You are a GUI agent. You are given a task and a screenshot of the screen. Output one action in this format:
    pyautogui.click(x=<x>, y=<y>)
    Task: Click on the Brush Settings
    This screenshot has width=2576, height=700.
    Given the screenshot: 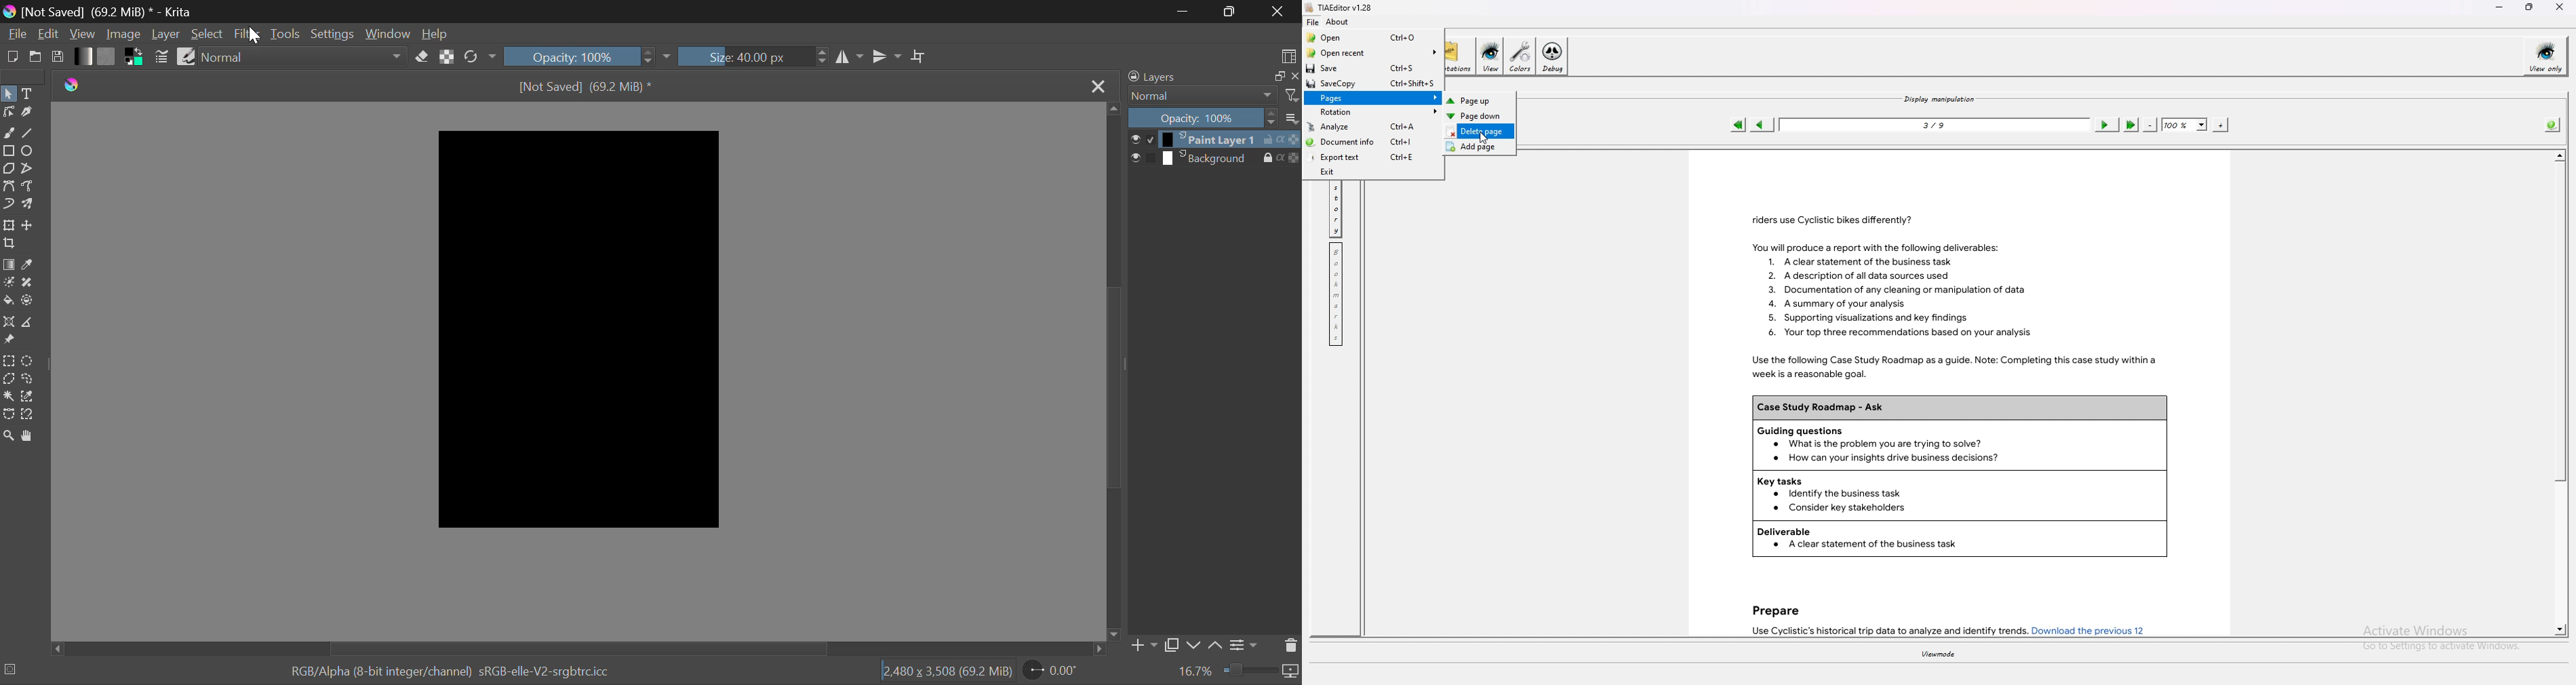 What is the action you would take?
    pyautogui.click(x=163, y=57)
    